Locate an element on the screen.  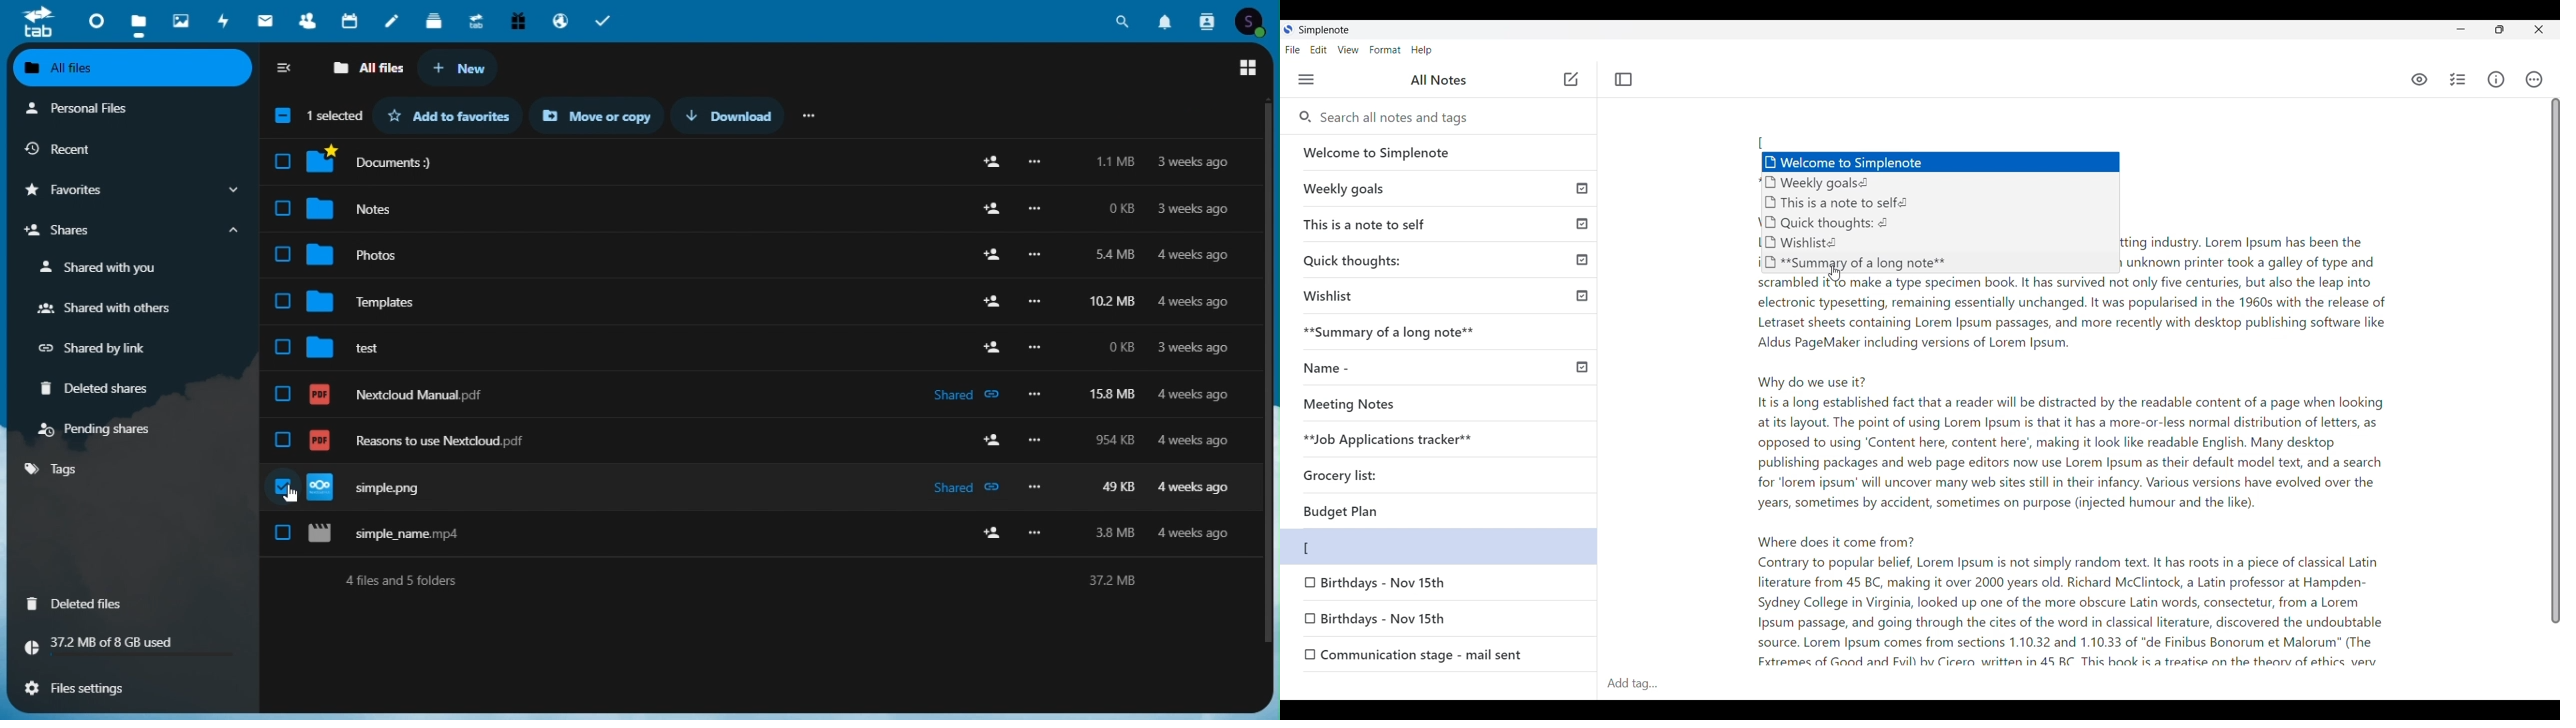
tags is located at coordinates (55, 469).